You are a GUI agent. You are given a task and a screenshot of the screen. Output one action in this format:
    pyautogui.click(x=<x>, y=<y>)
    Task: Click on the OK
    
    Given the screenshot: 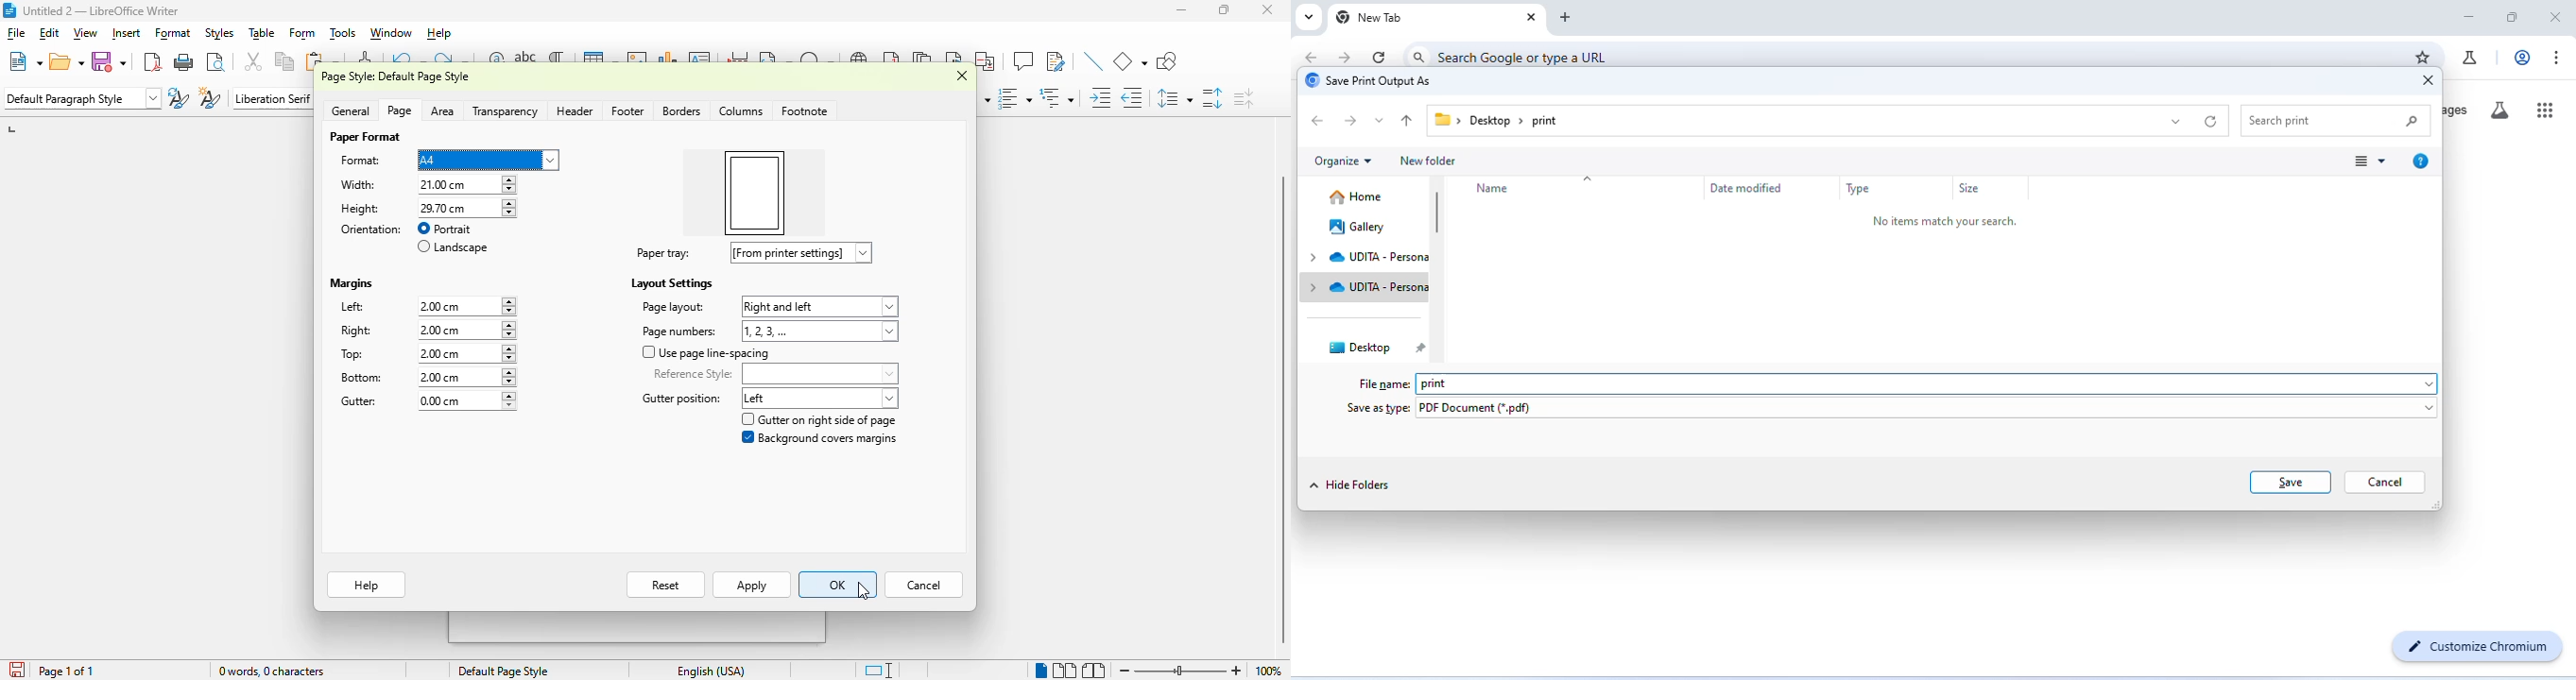 What is the action you would take?
    pyautogui.click(x=838, y=585)
    